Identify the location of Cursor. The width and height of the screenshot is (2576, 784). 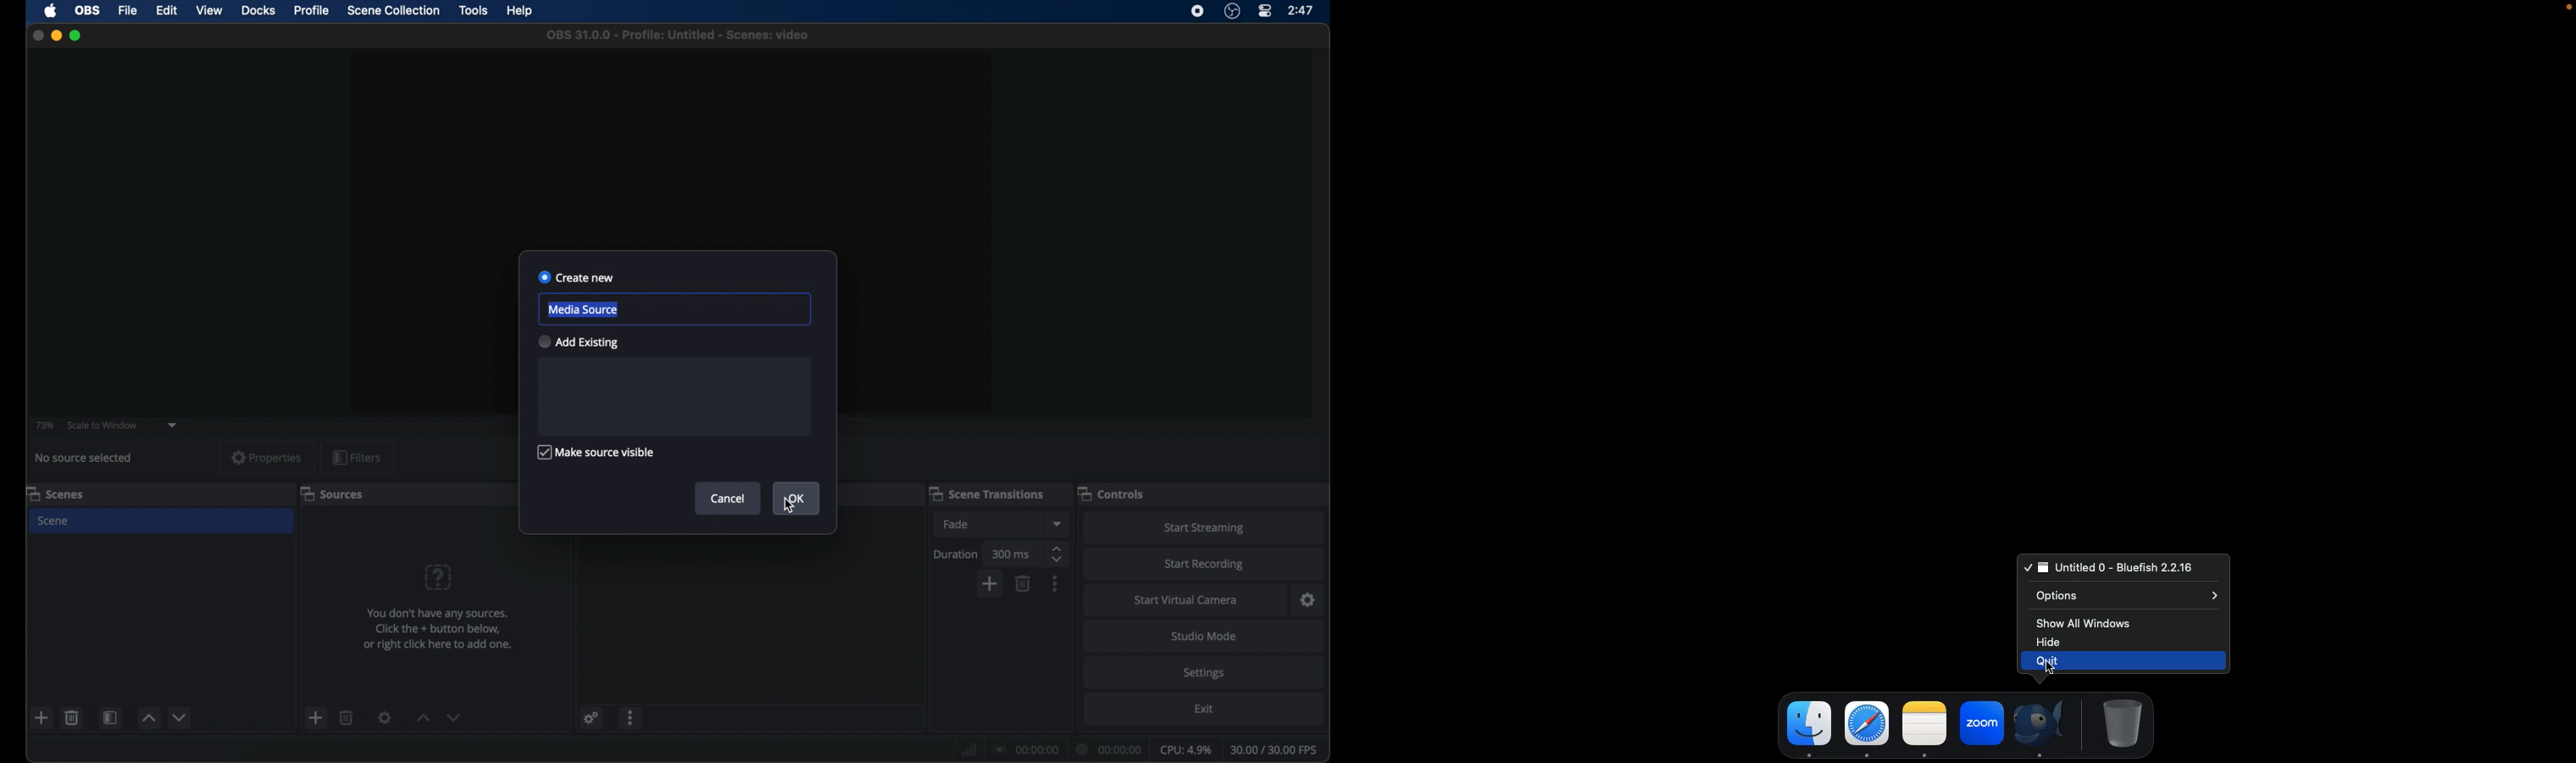
(790, 509).